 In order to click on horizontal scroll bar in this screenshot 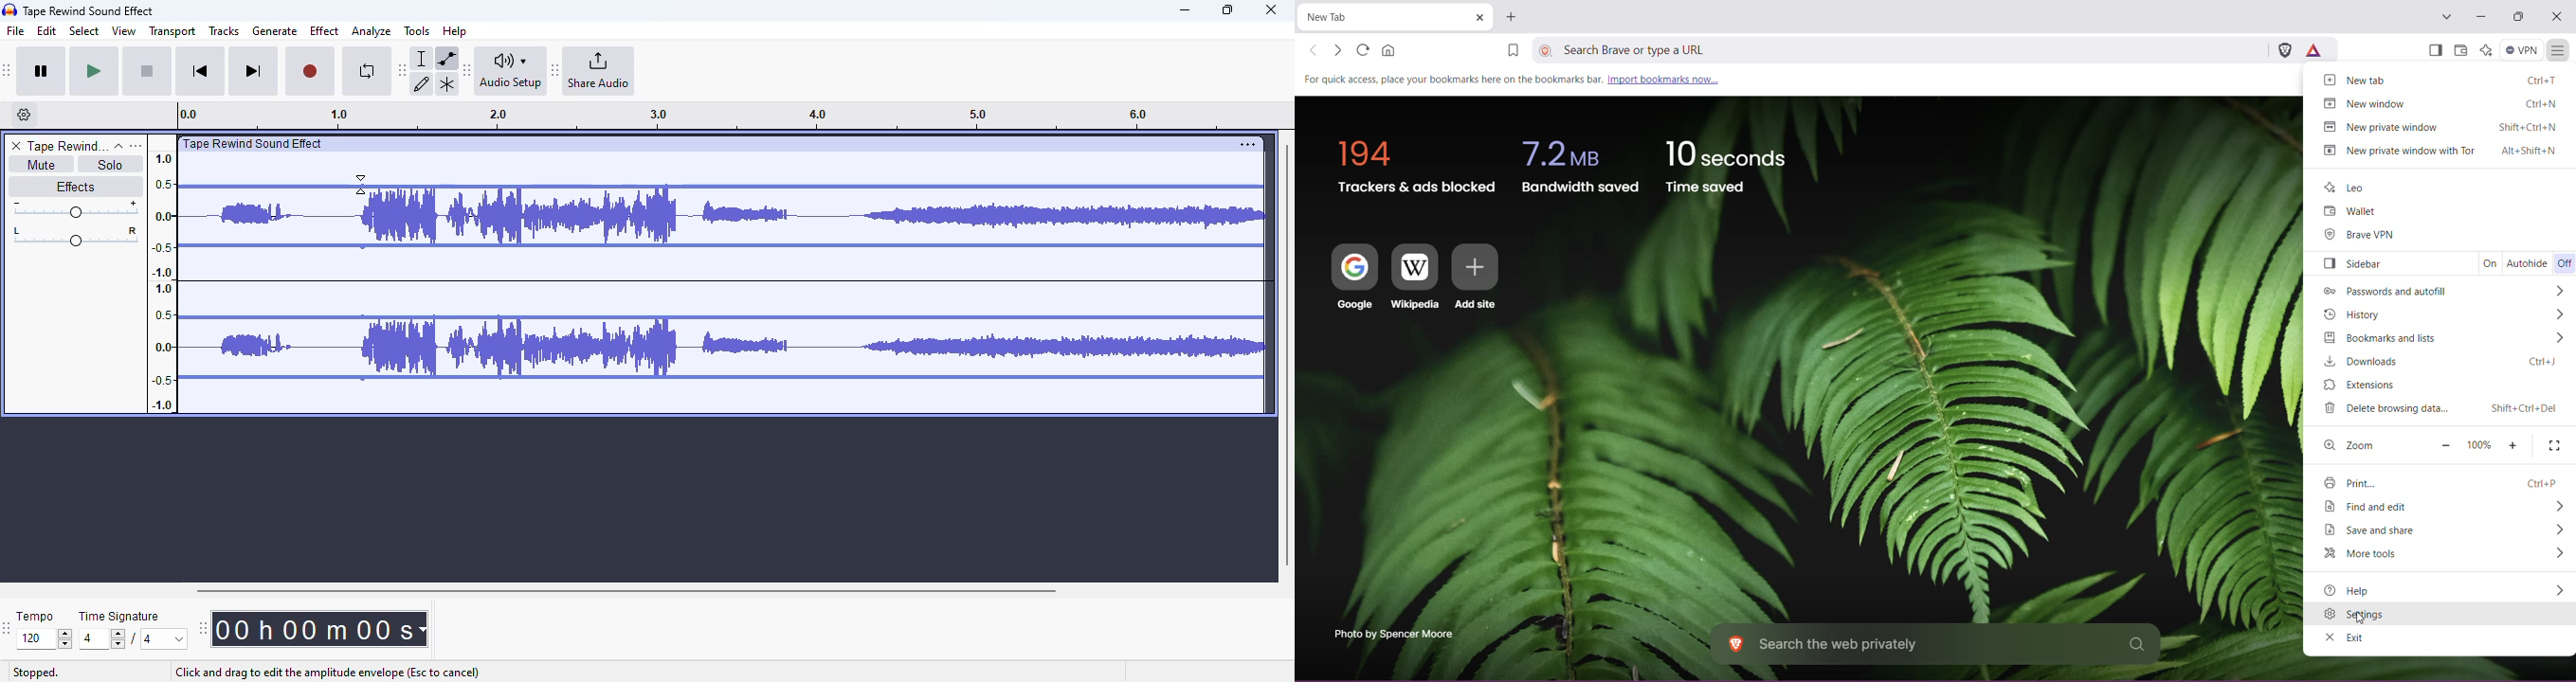, I will do `click(626, 590)`.